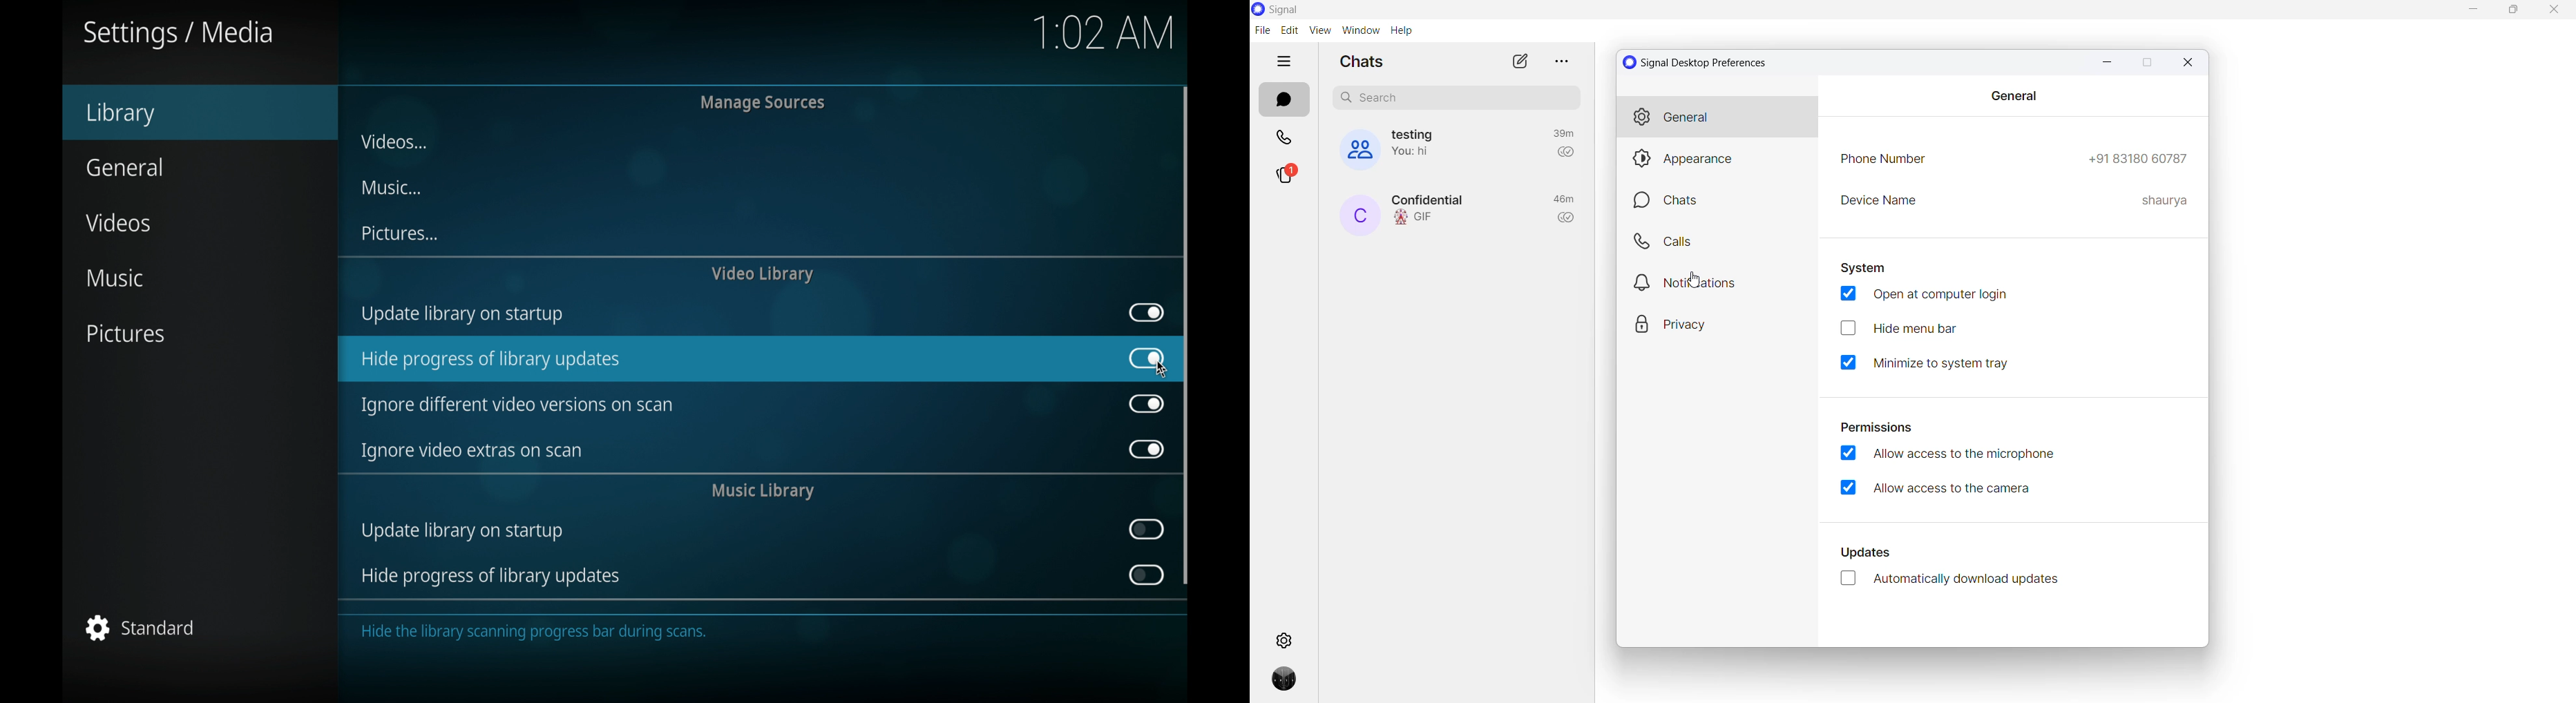 The height and width of the screenshot is (728, 2576). I want to click on hide progress of library updates, so click(490, 360).